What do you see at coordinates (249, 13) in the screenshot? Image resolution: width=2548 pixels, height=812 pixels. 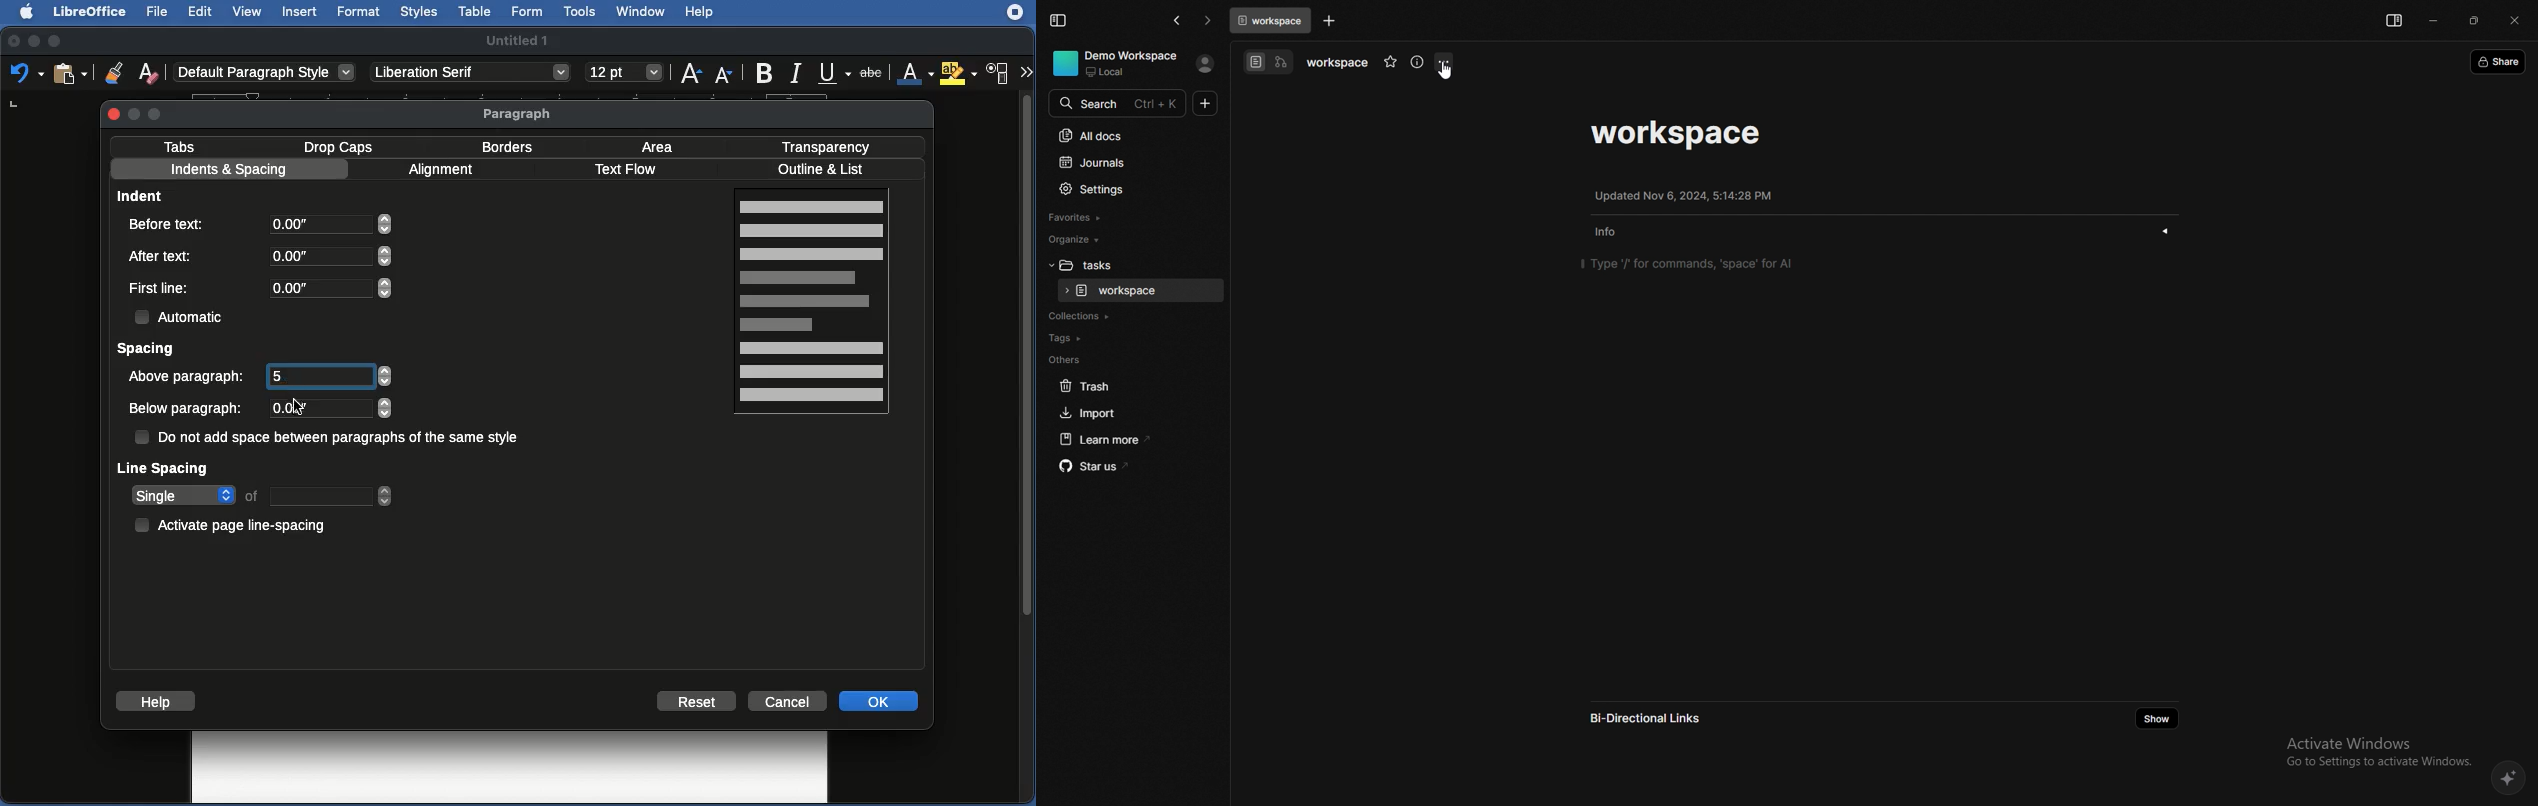 I see `View` at bounding box center [249, 13].